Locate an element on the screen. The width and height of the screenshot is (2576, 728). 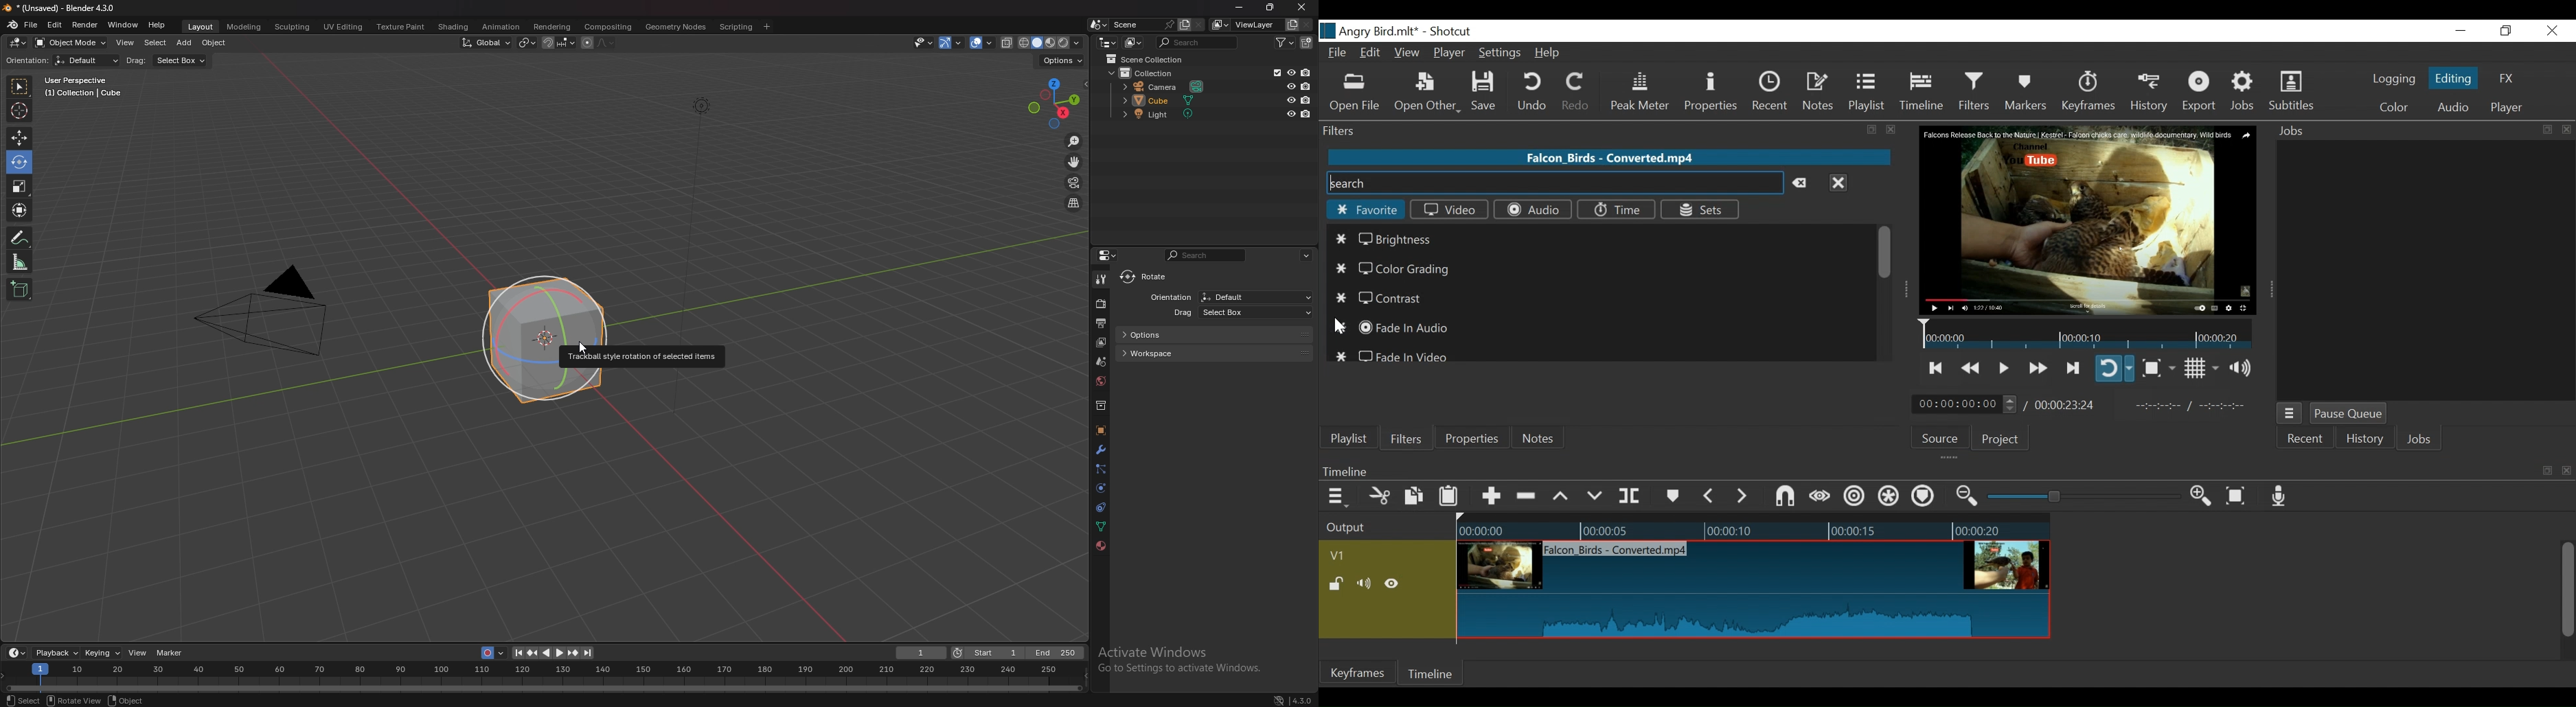
Zoom slider is located at coordinates (2086, 496).